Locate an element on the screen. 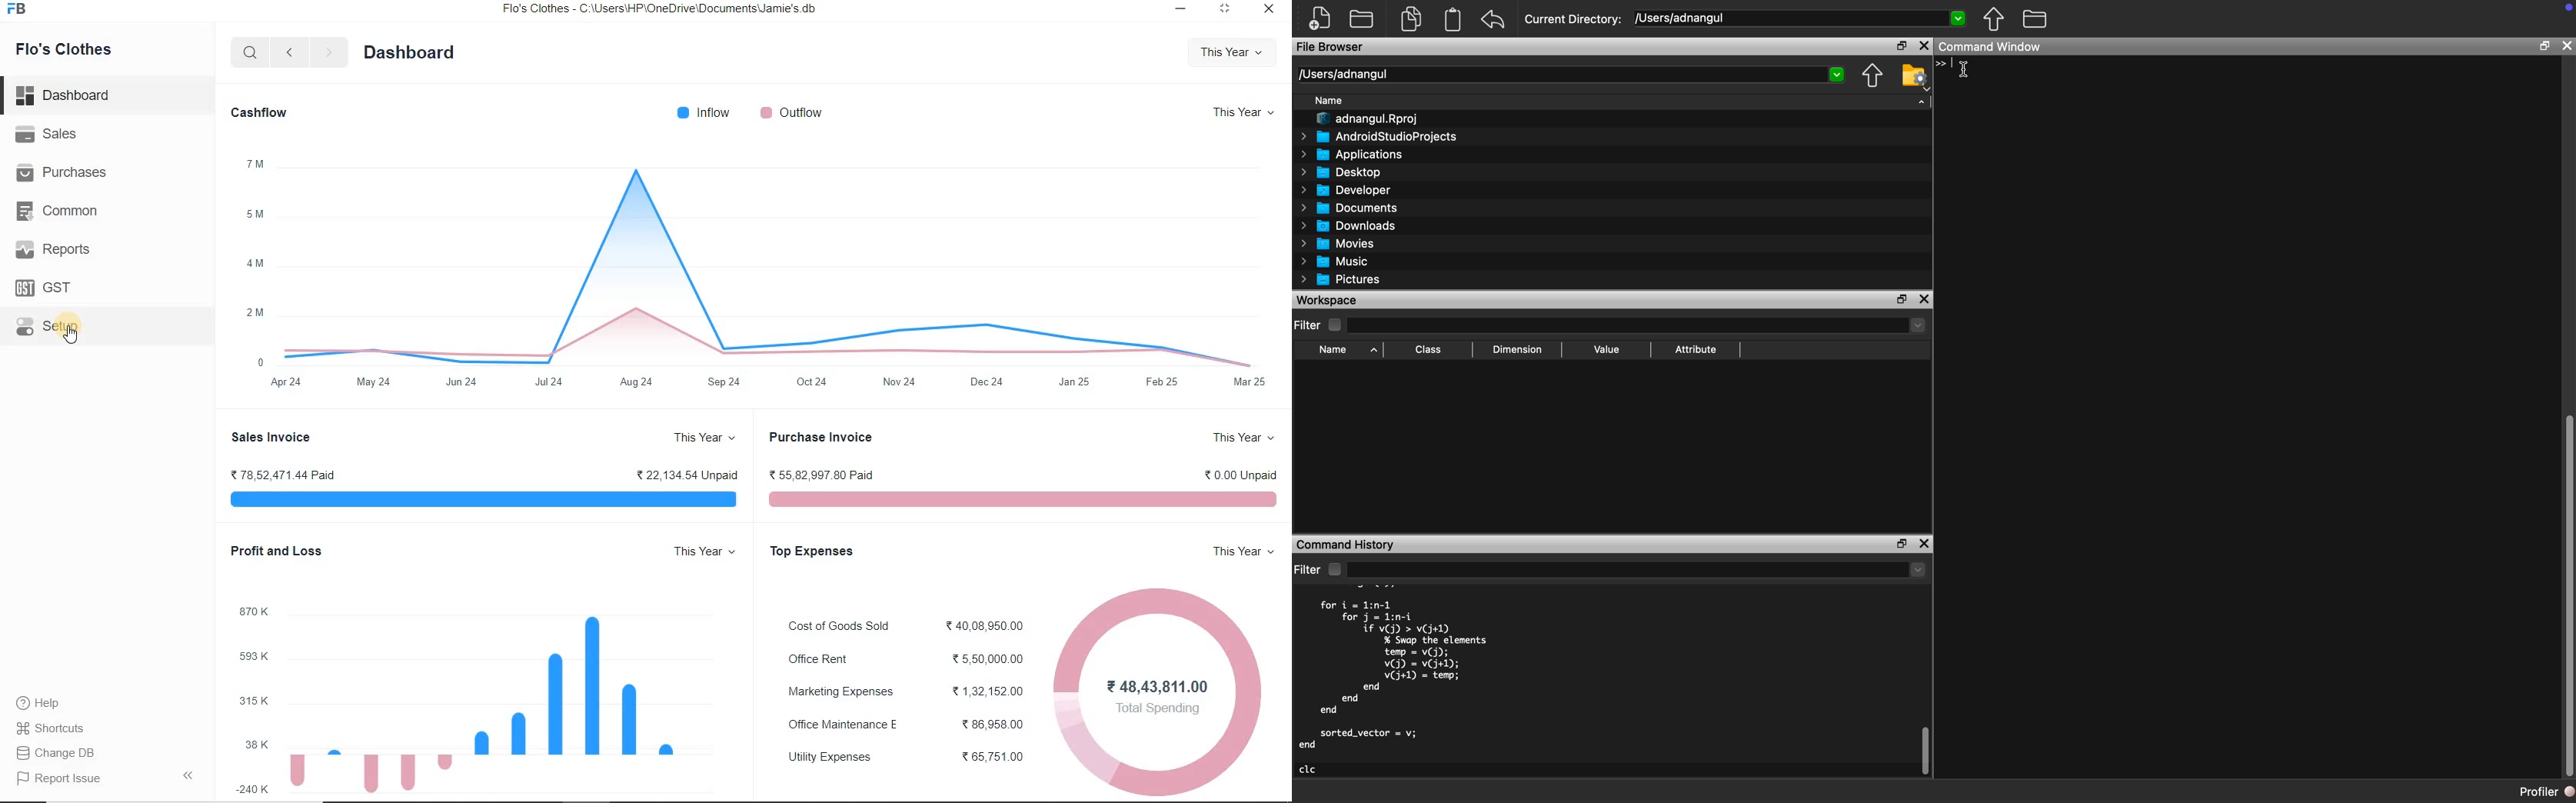 The width and height of the screenshot is (2576, 812). Dashboard is located at coordinates (413, 51).